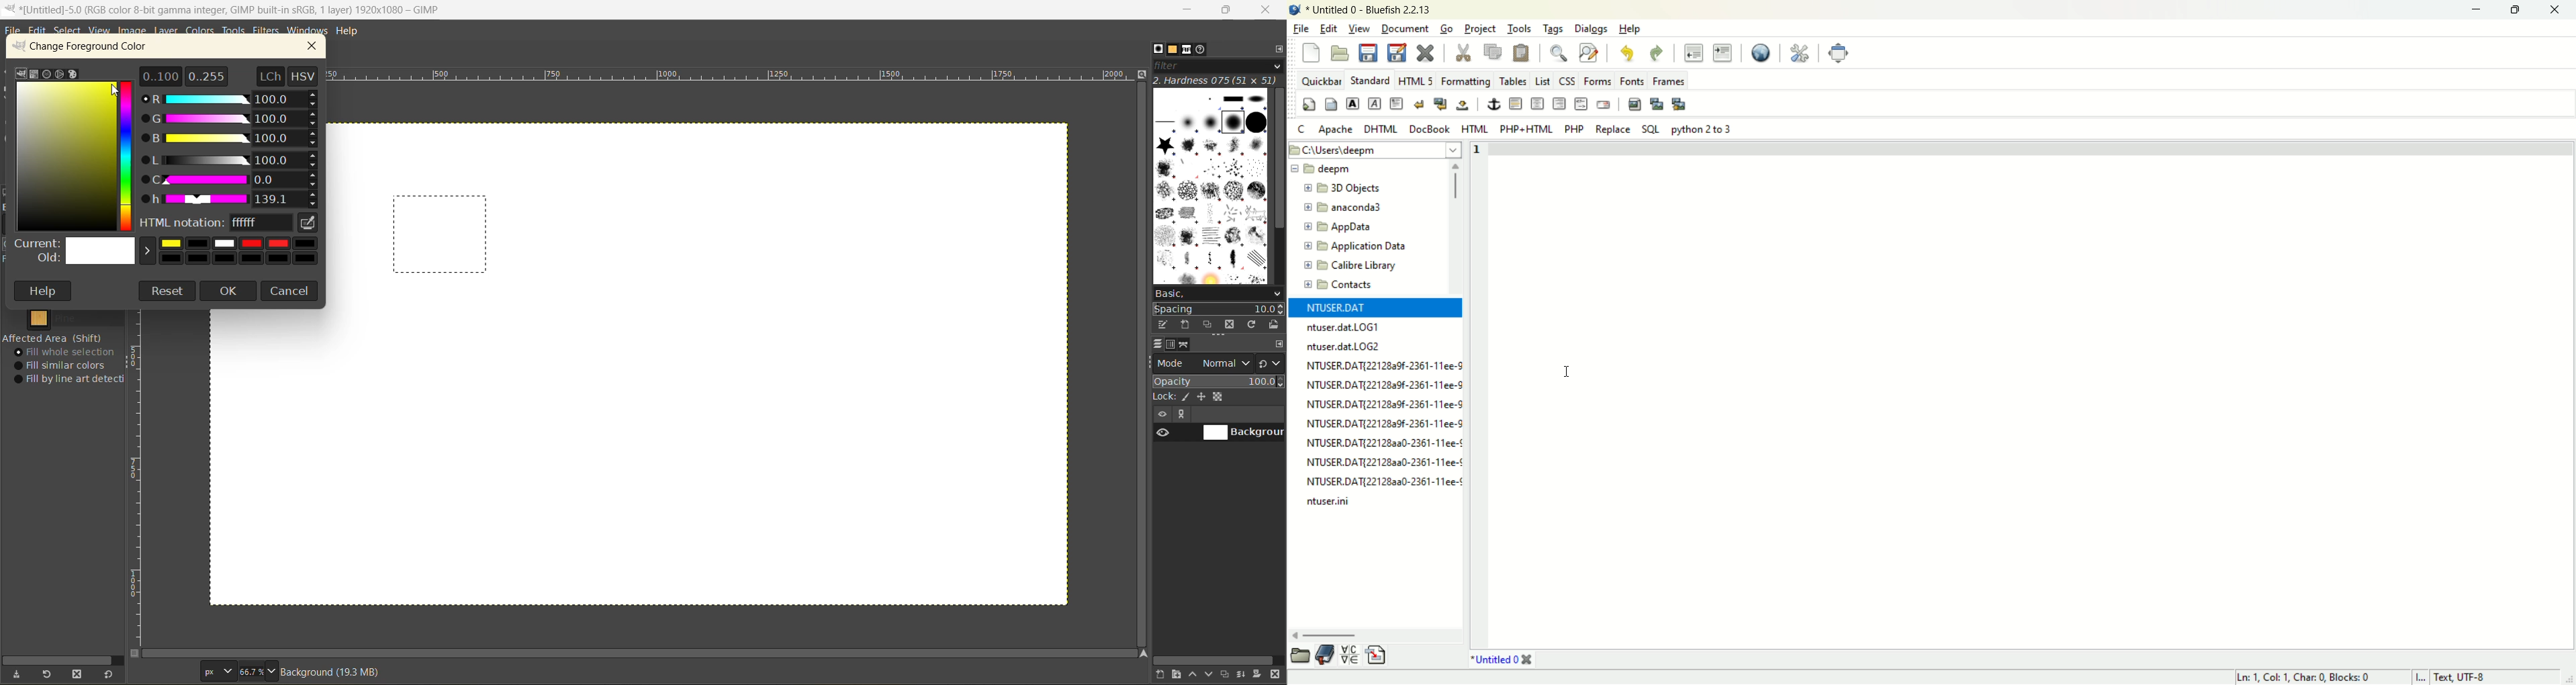  Describe the element at coordinates (309, 31) in the screenshot. I see `windows` at that location.